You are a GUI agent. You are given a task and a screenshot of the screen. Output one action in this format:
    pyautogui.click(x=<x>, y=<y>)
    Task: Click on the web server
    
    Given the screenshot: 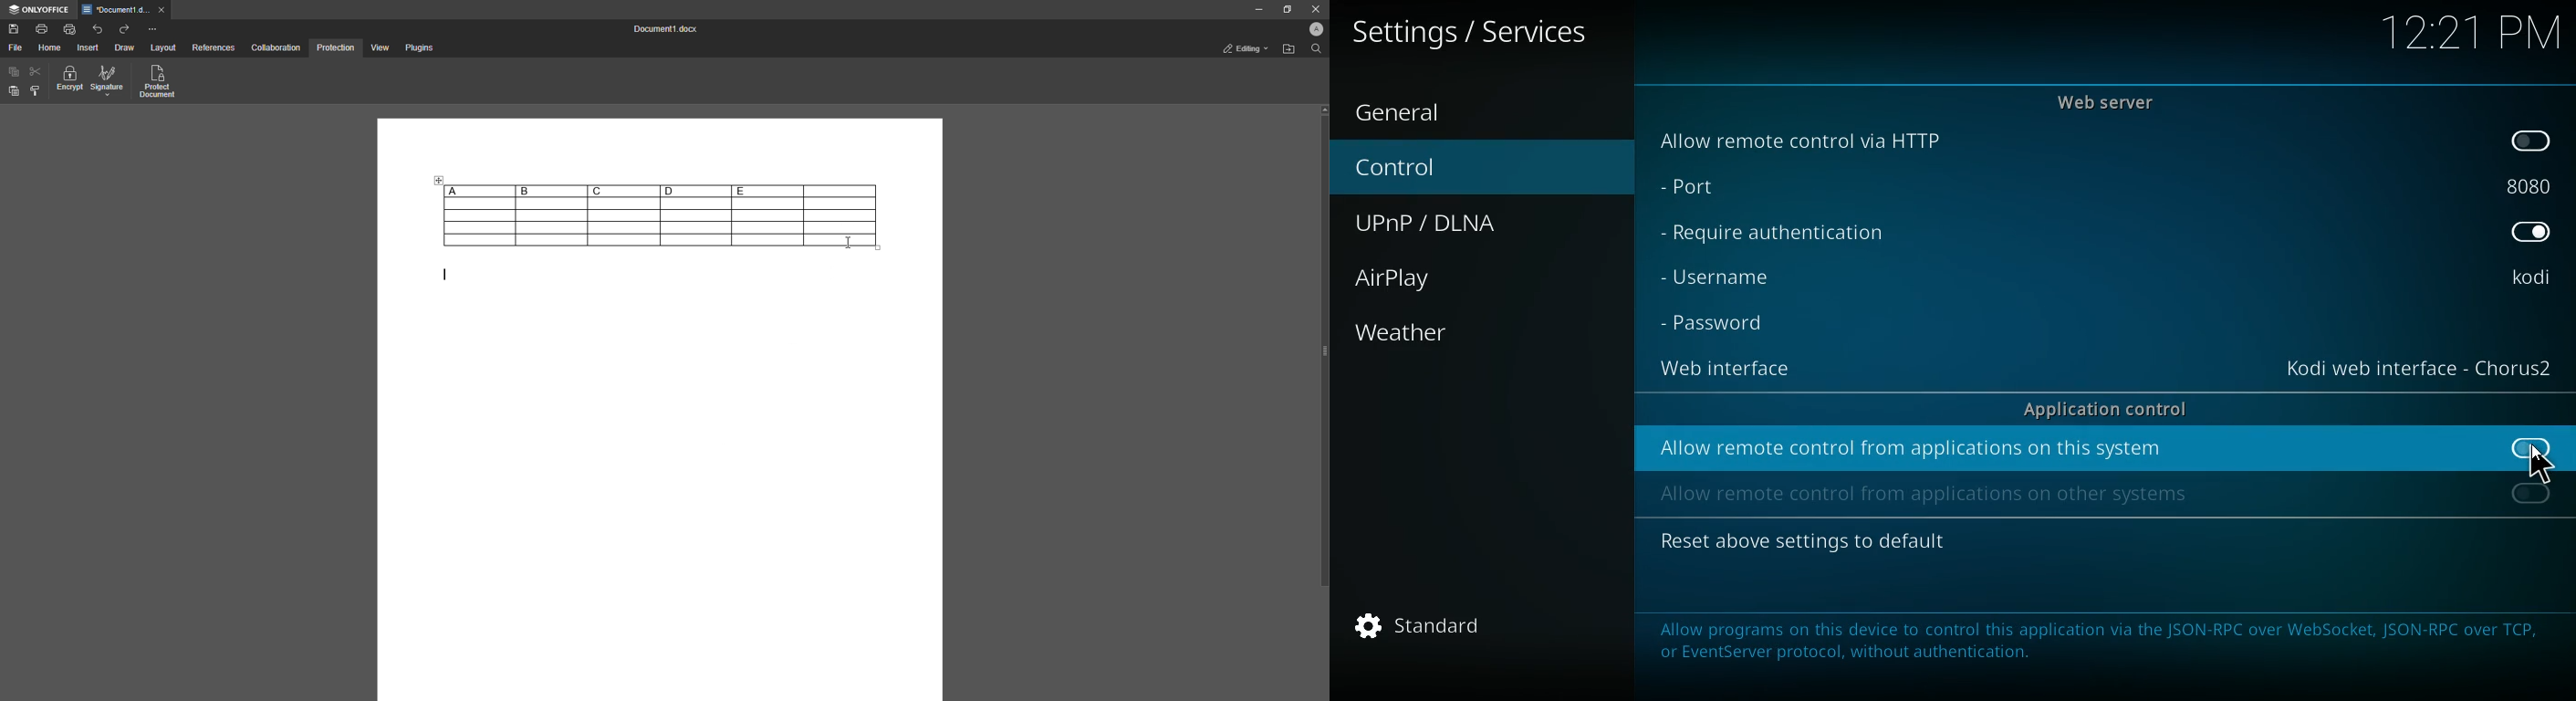 What is the action you would take?
    pyautogui.click(x=2108, y=101)
    